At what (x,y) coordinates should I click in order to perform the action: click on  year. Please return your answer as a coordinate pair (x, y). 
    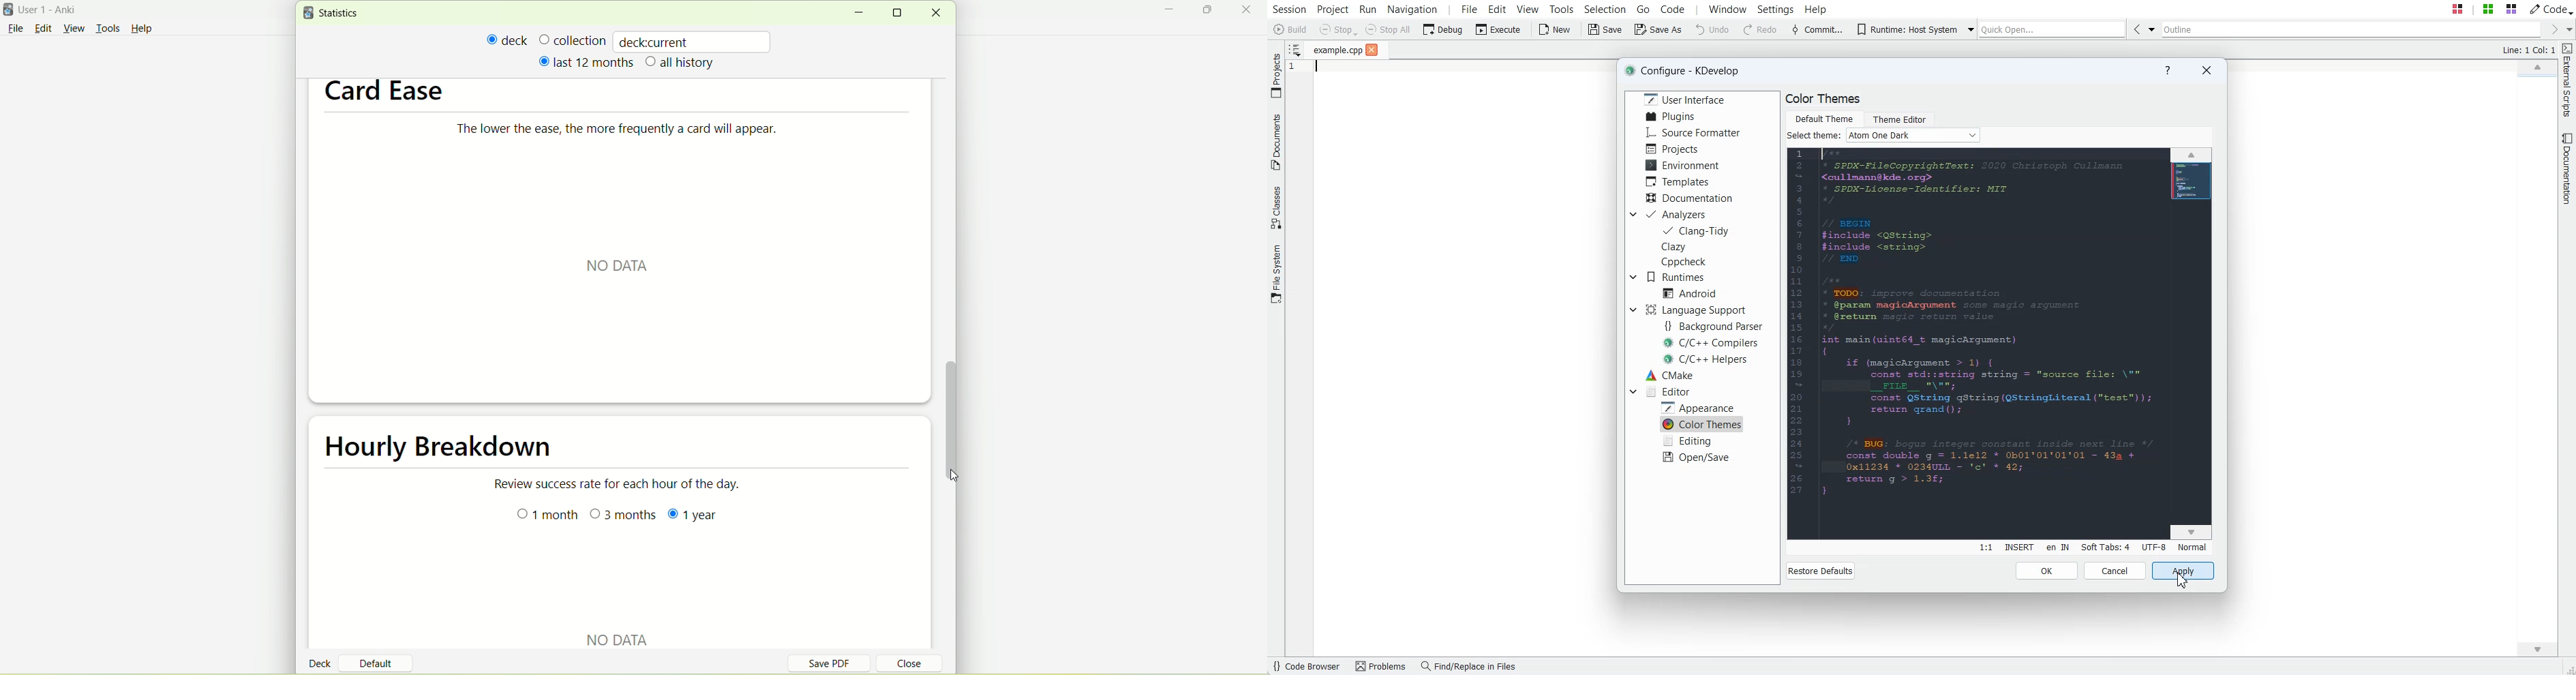
    Looking at the image, I should click on (697, 518).